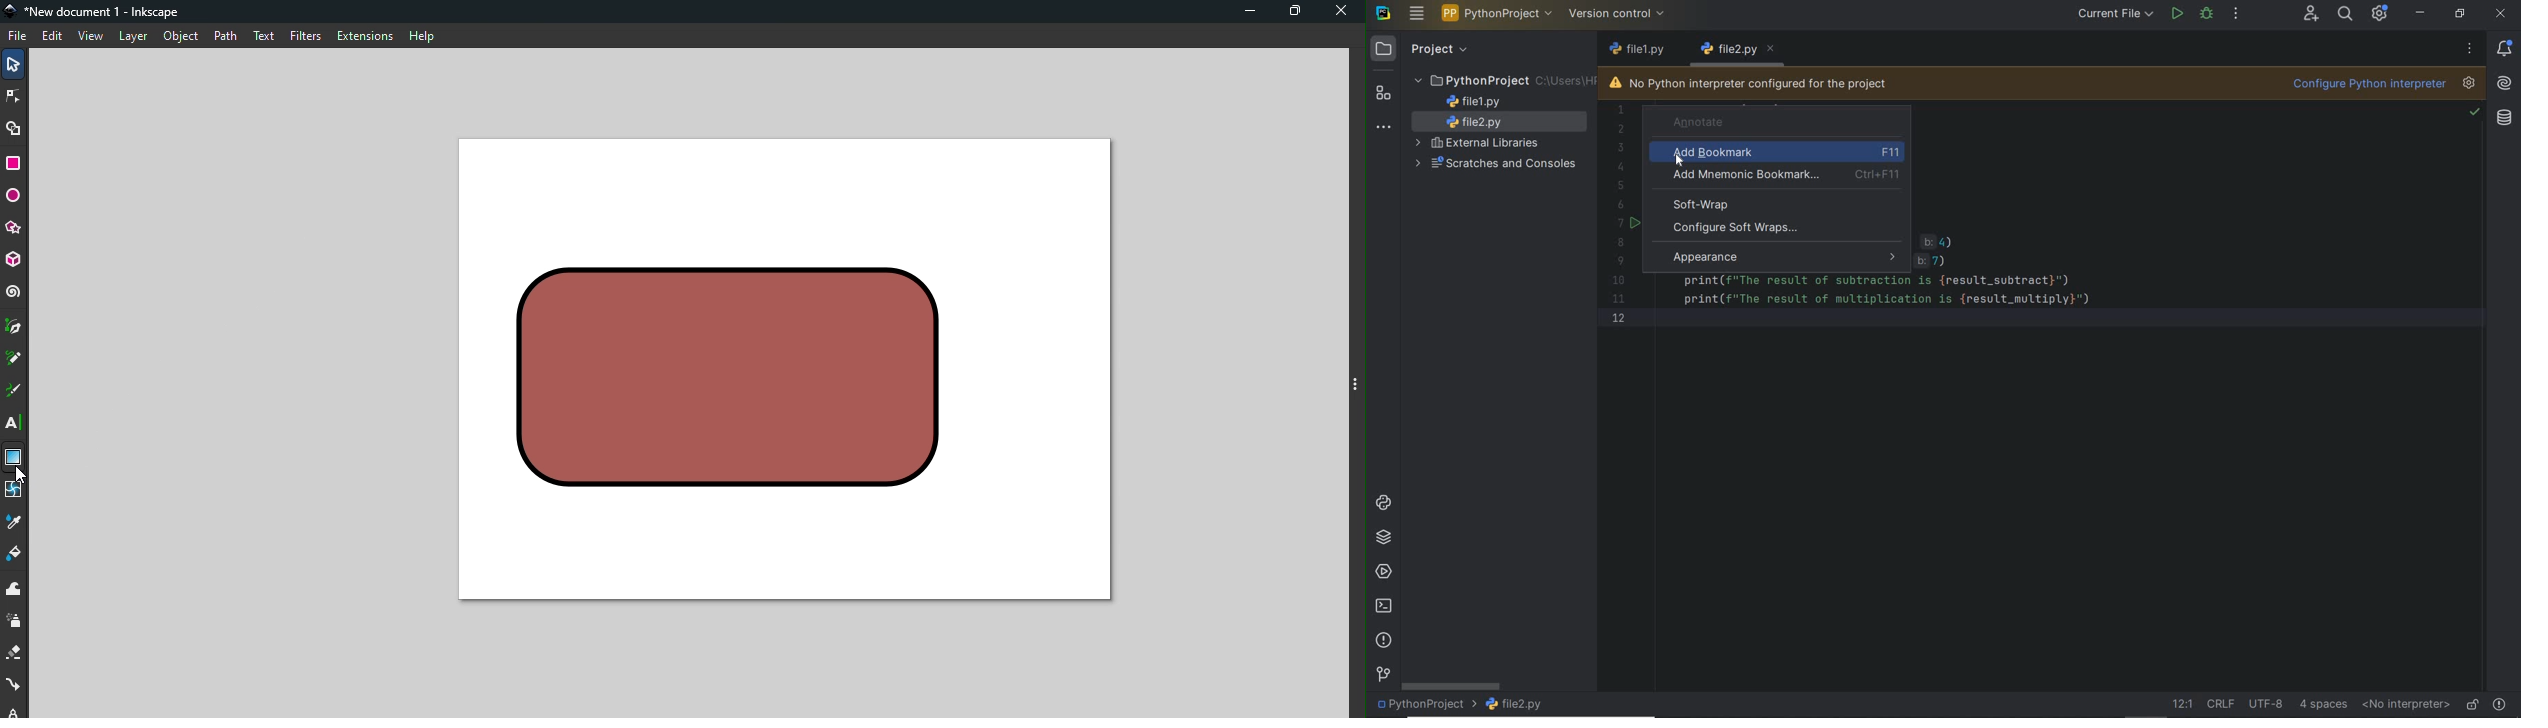  Describe the element at coordinates (14, 12) in the screenshot. I see `logo` at that location.